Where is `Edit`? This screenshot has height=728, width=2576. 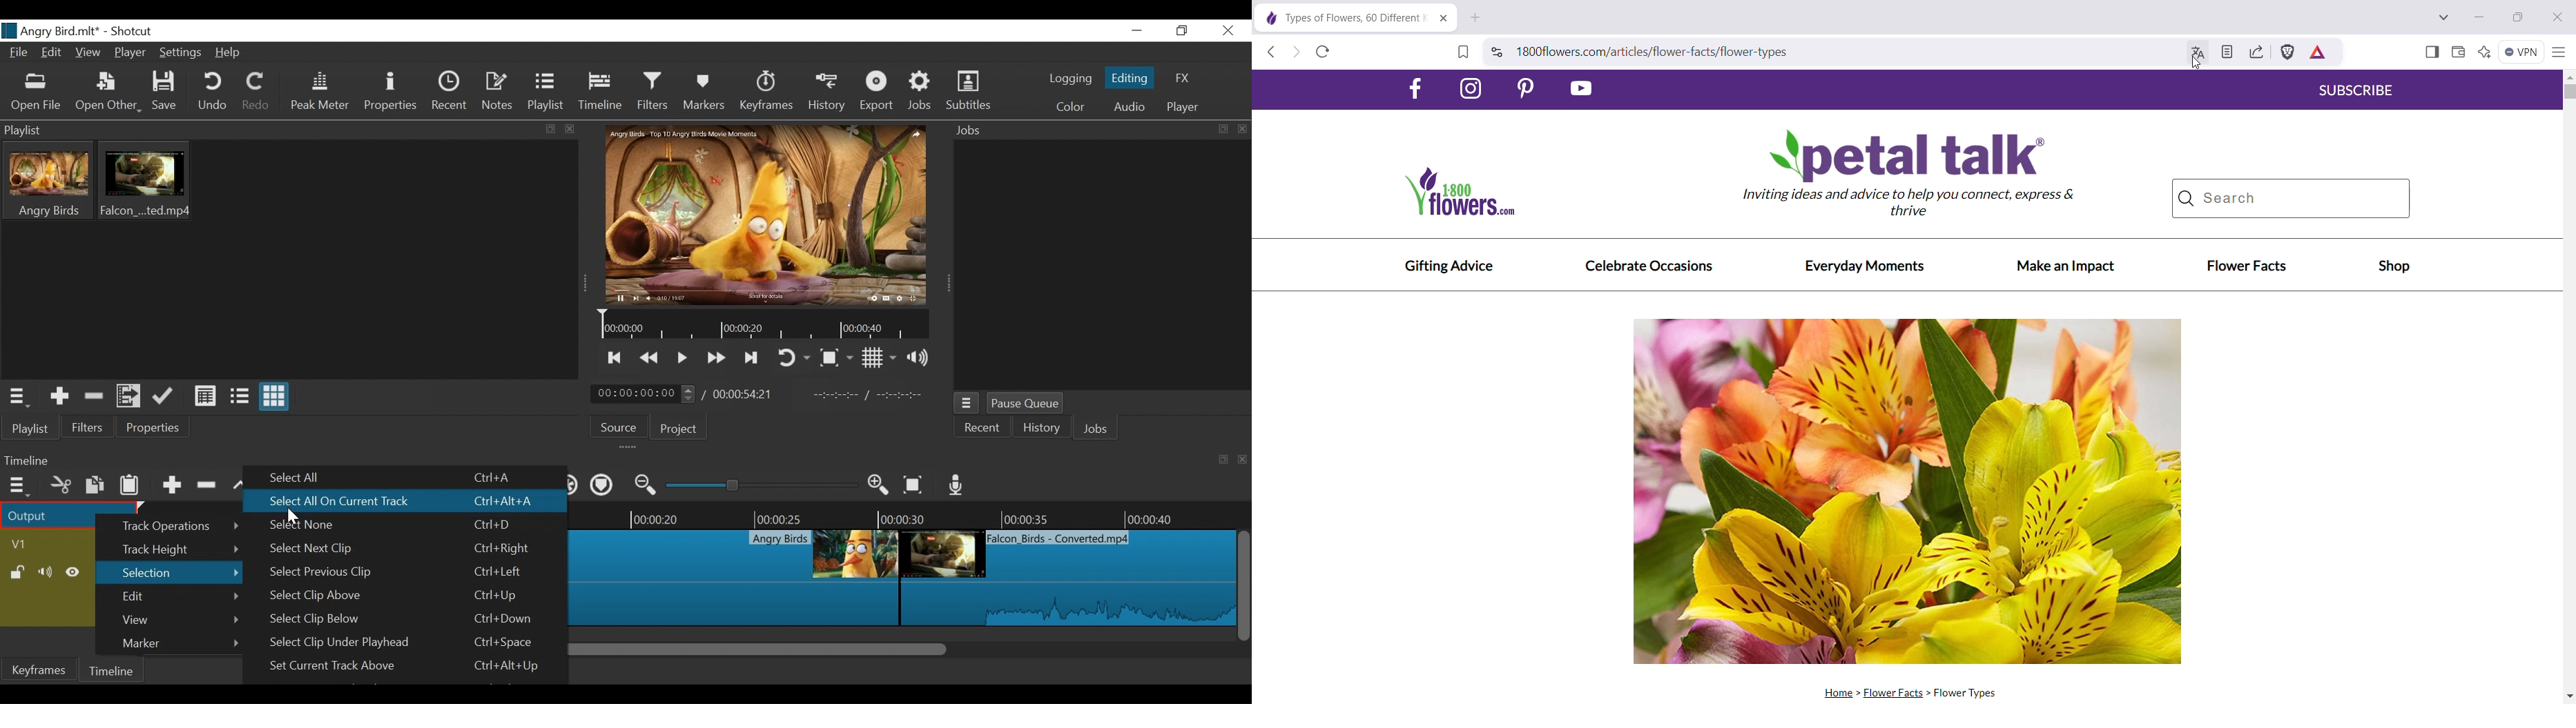 Edit is located at coordinates (52, 53).